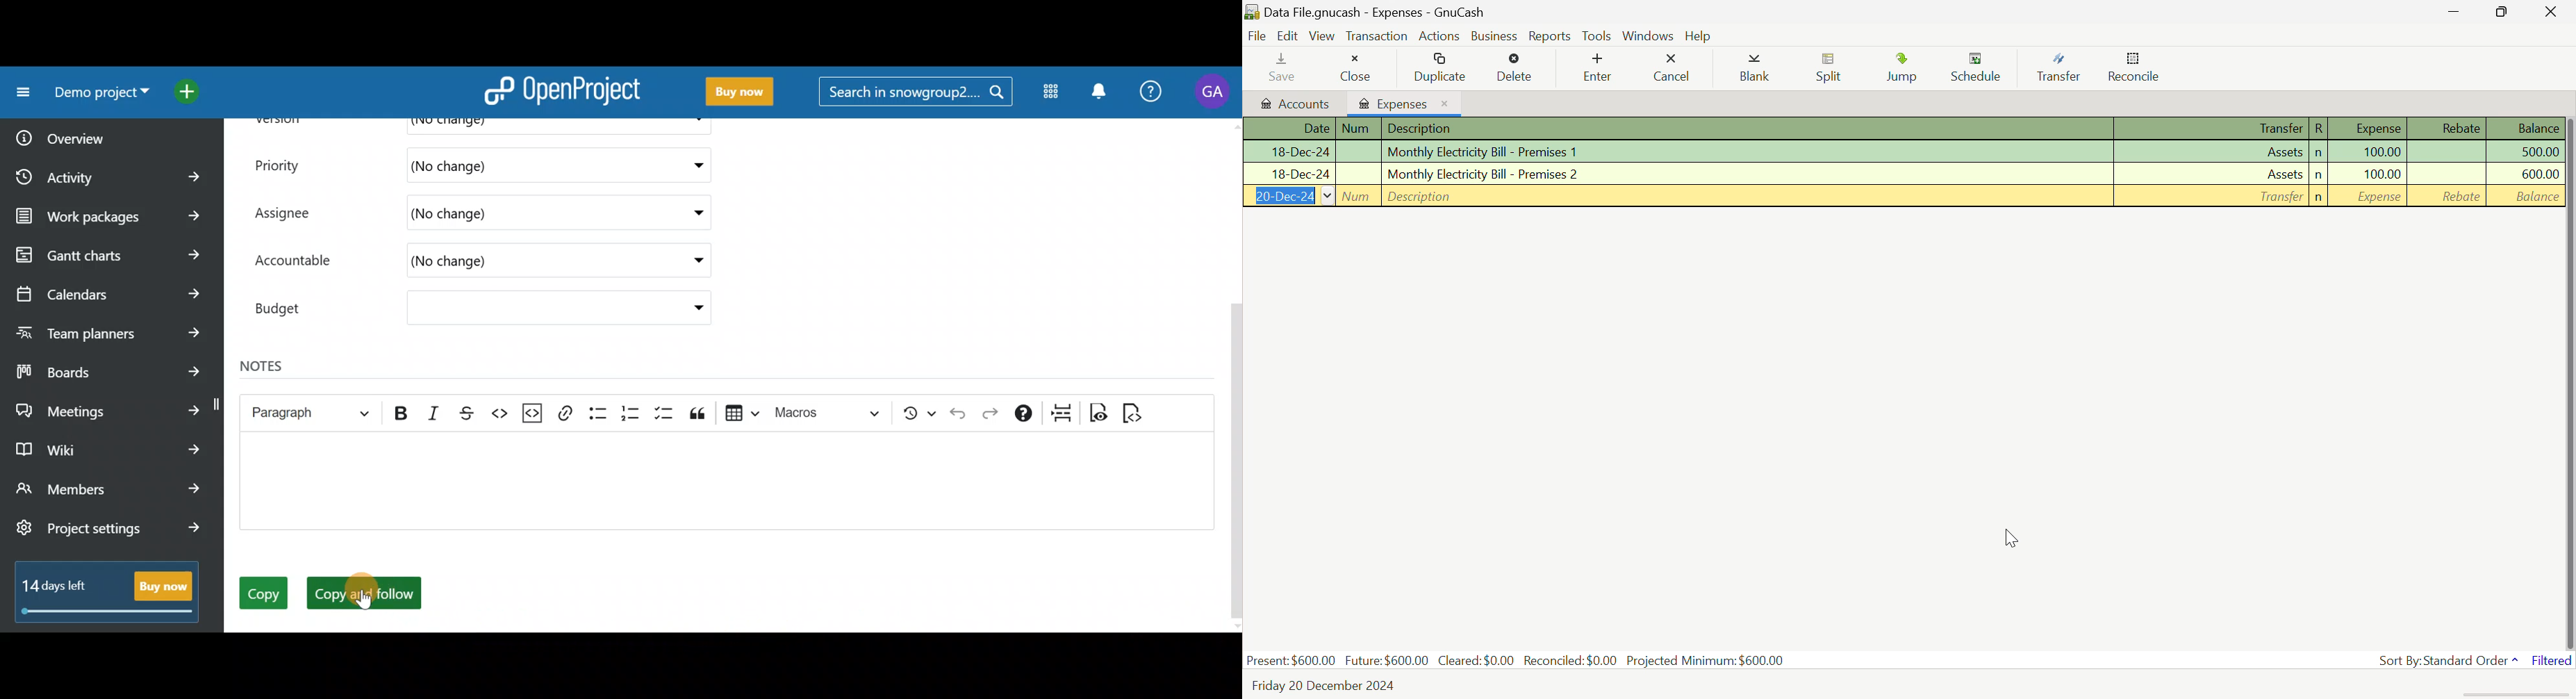  I want to click on Reconciled, so click(1571, 661).